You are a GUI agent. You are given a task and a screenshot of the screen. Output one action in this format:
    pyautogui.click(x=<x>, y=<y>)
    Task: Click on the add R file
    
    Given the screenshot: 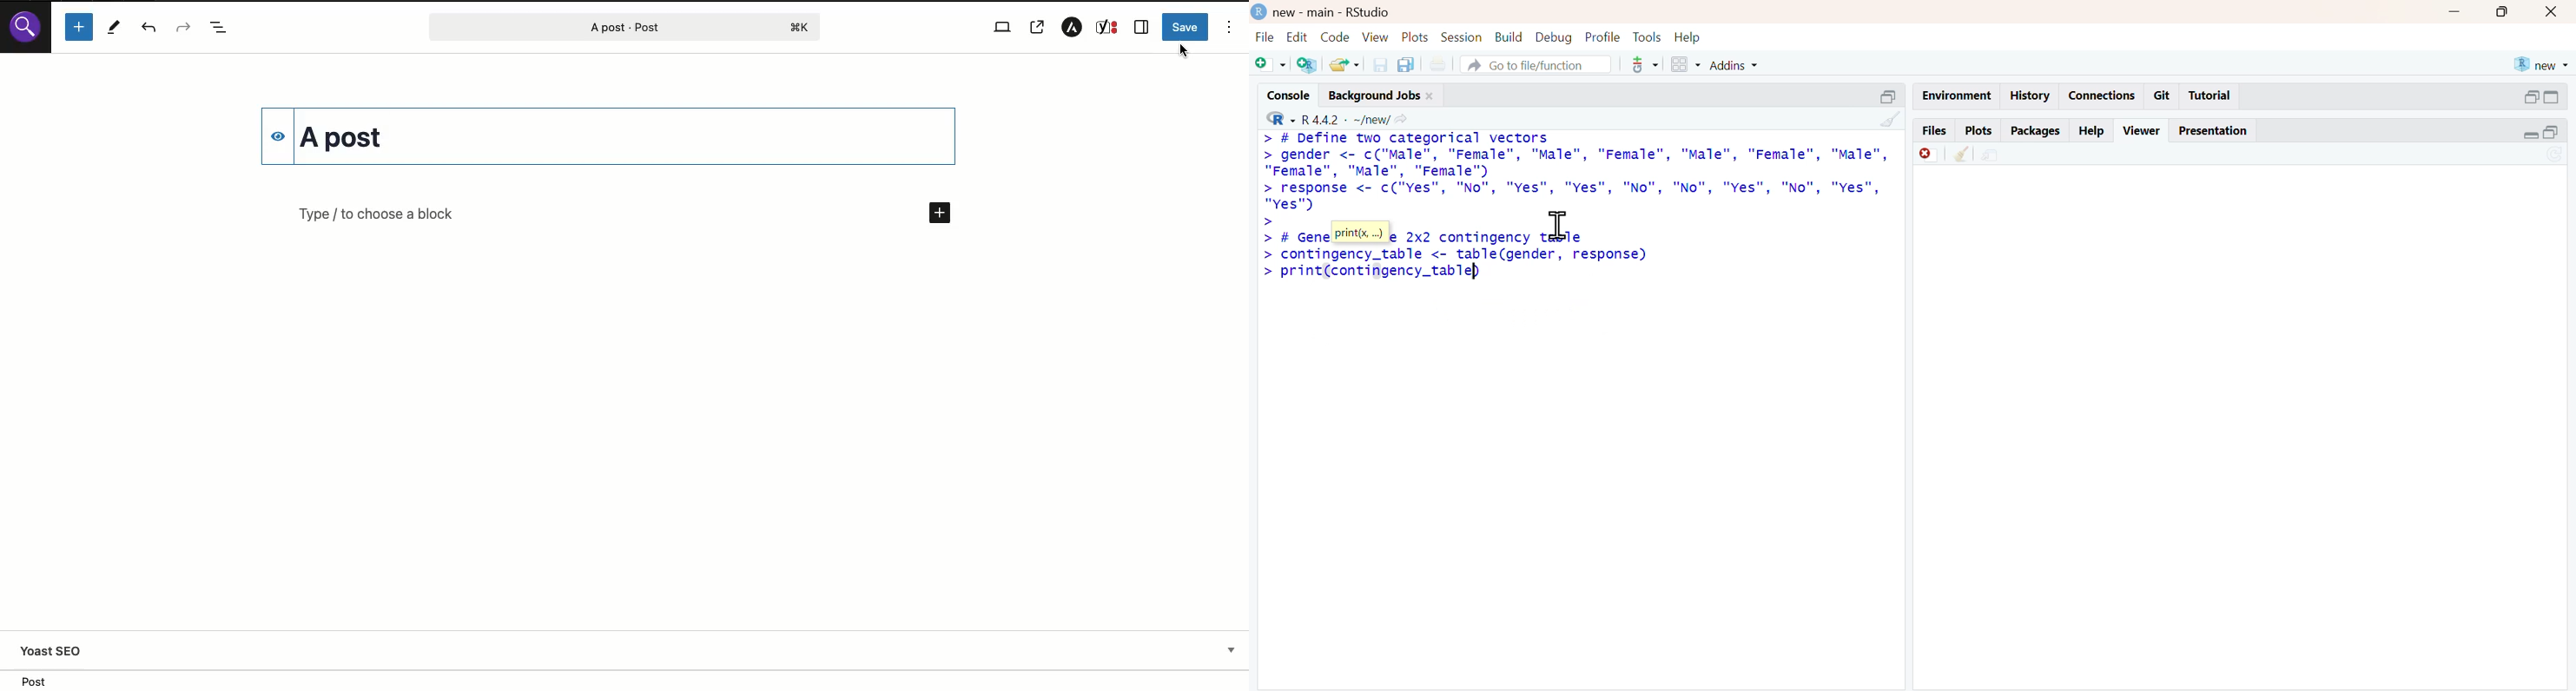 What is the action you would take?
    pyautogui.click(x=1309, y=65)
    